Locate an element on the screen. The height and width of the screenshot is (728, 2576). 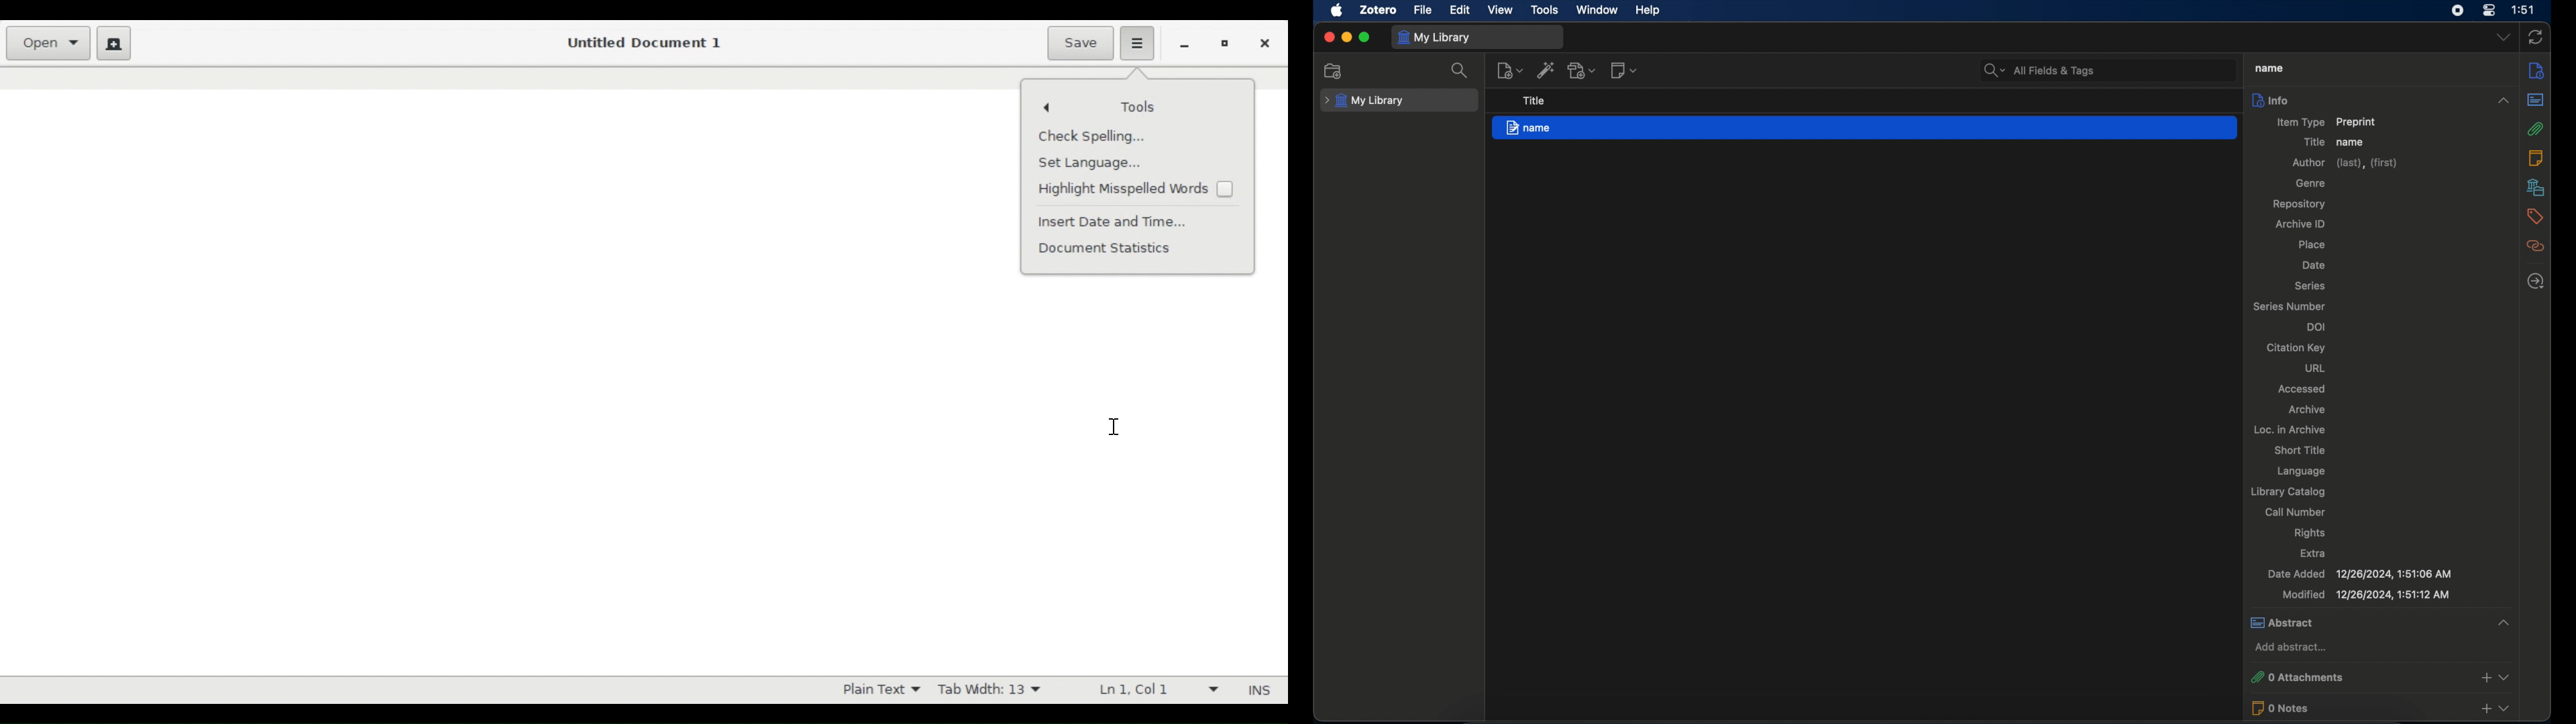
date added 12/26/2024, 1:51:06 AM is located at coordinates (2359, 574).